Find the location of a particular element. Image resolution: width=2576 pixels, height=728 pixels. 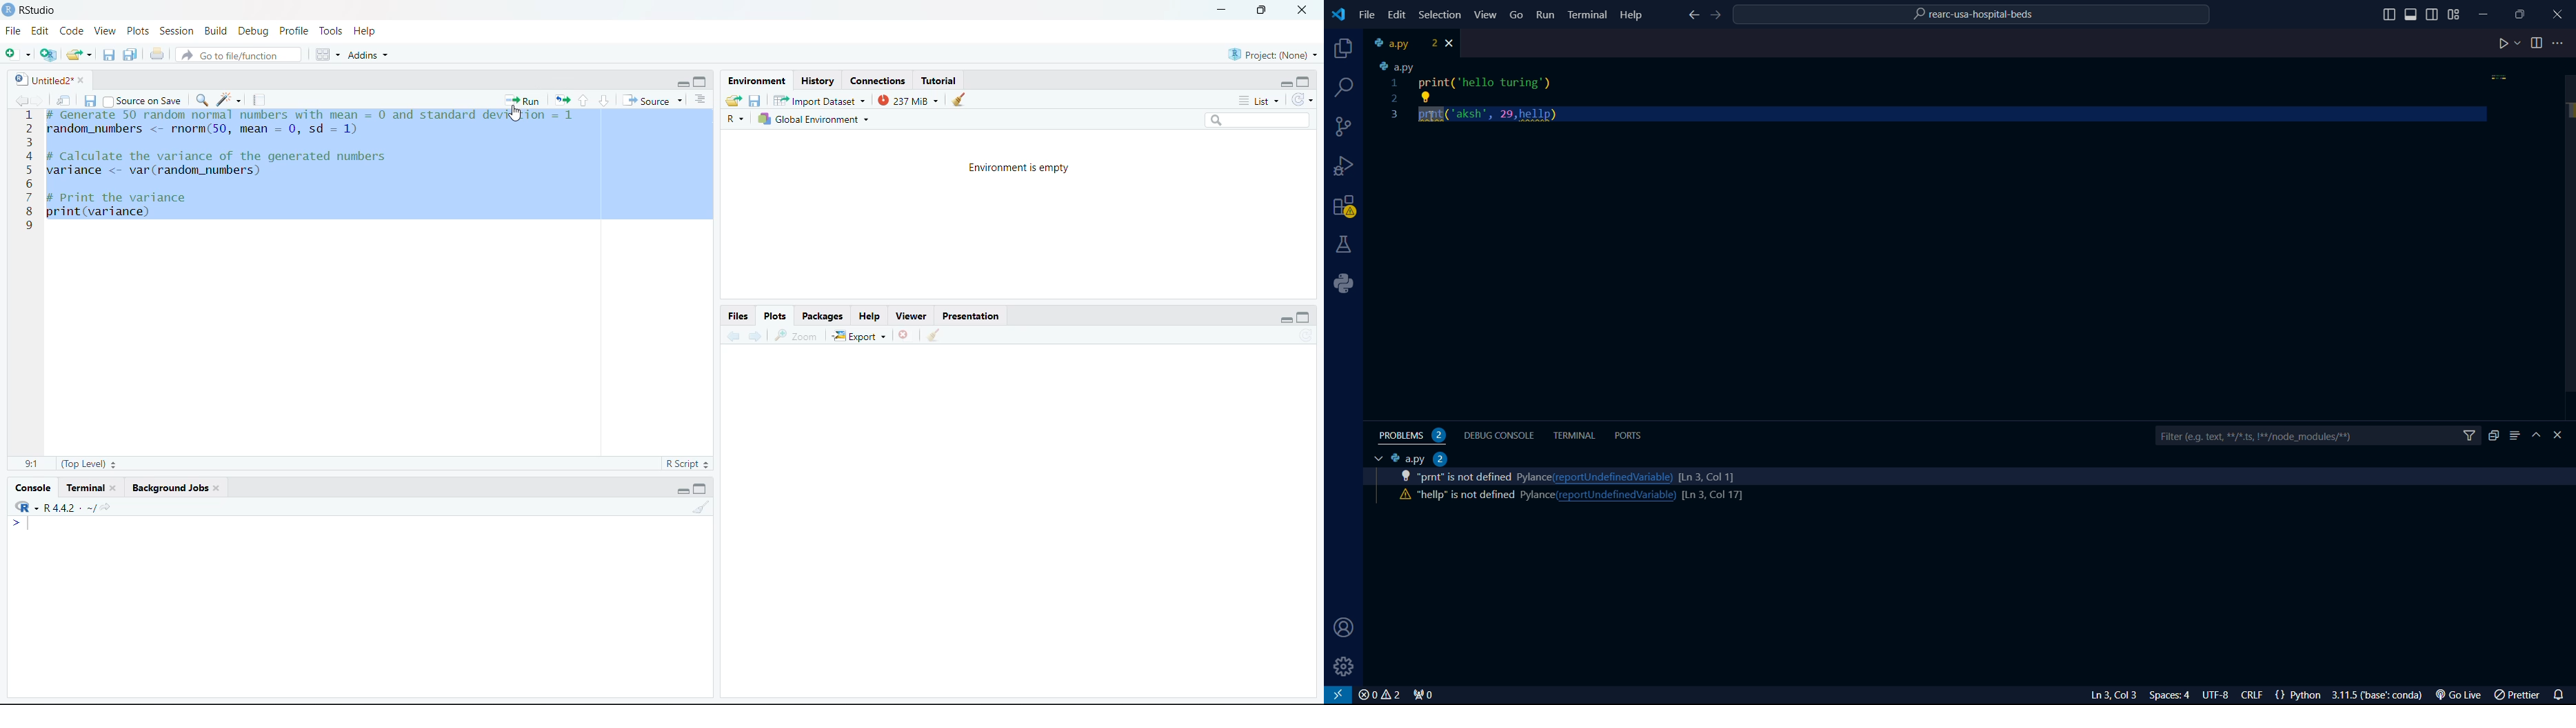

rearc-usa-hospital-beds is located at coordinates (1973, 16).